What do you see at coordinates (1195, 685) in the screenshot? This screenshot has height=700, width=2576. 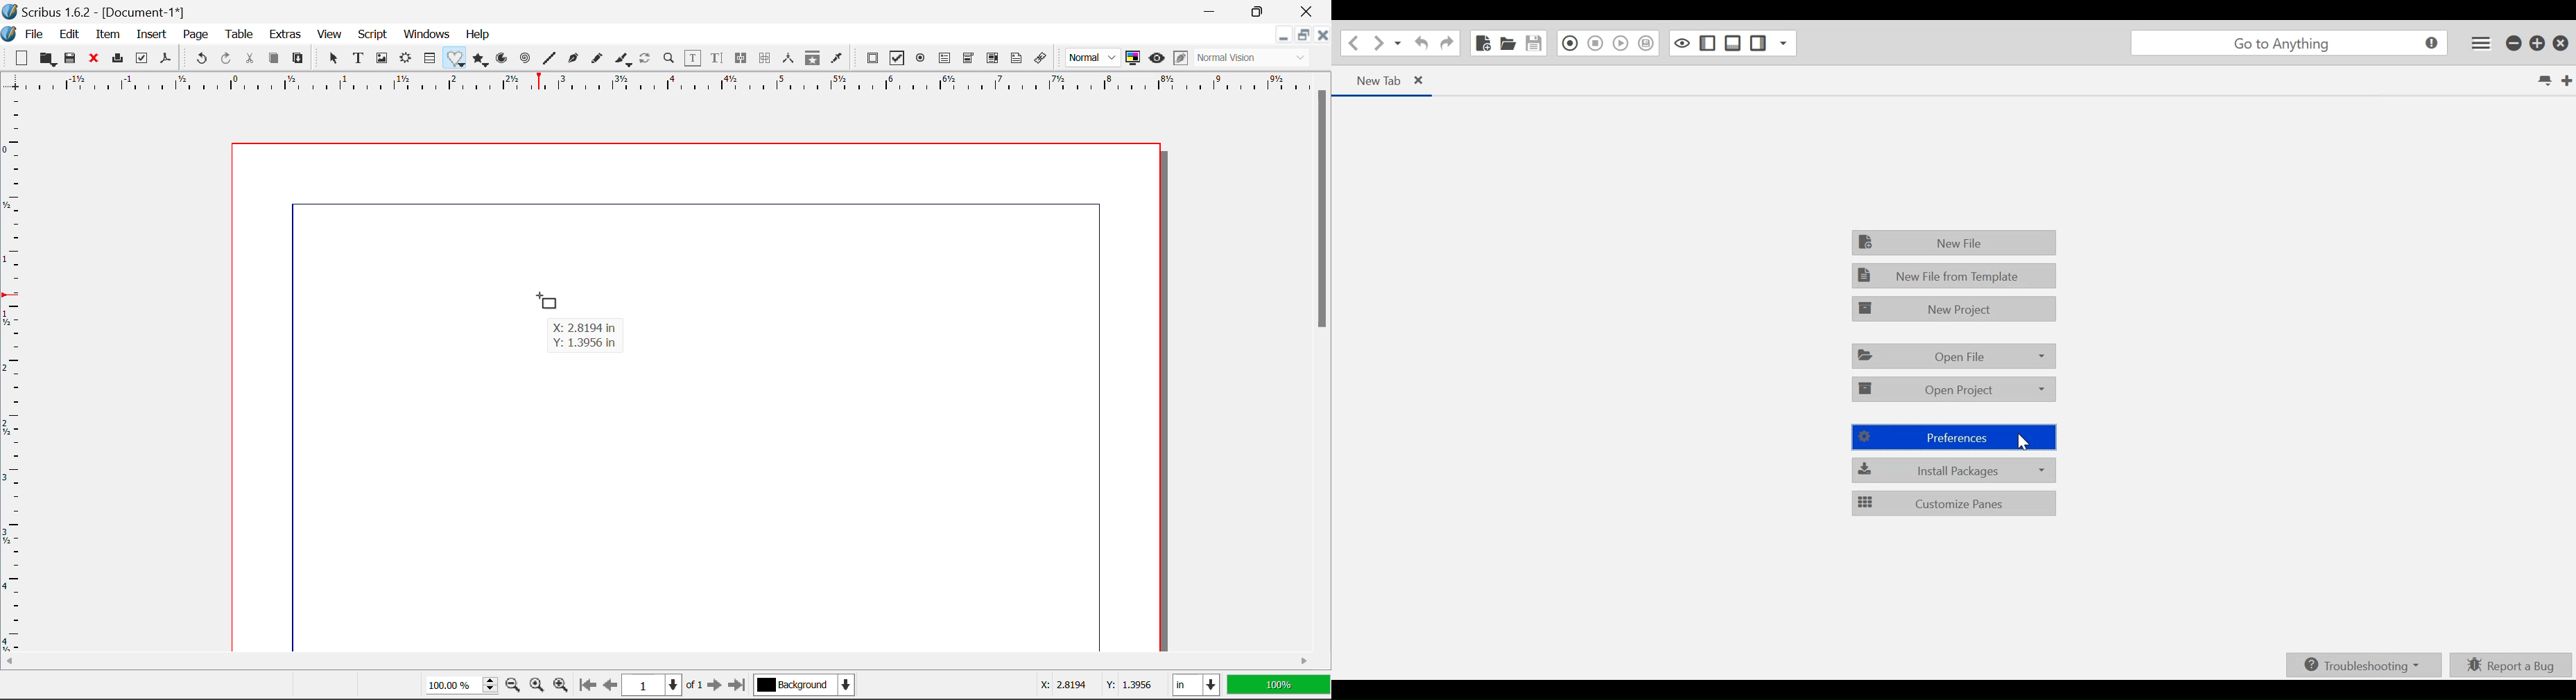 I see `Measurement Units` at bounding box center [1195, 685].